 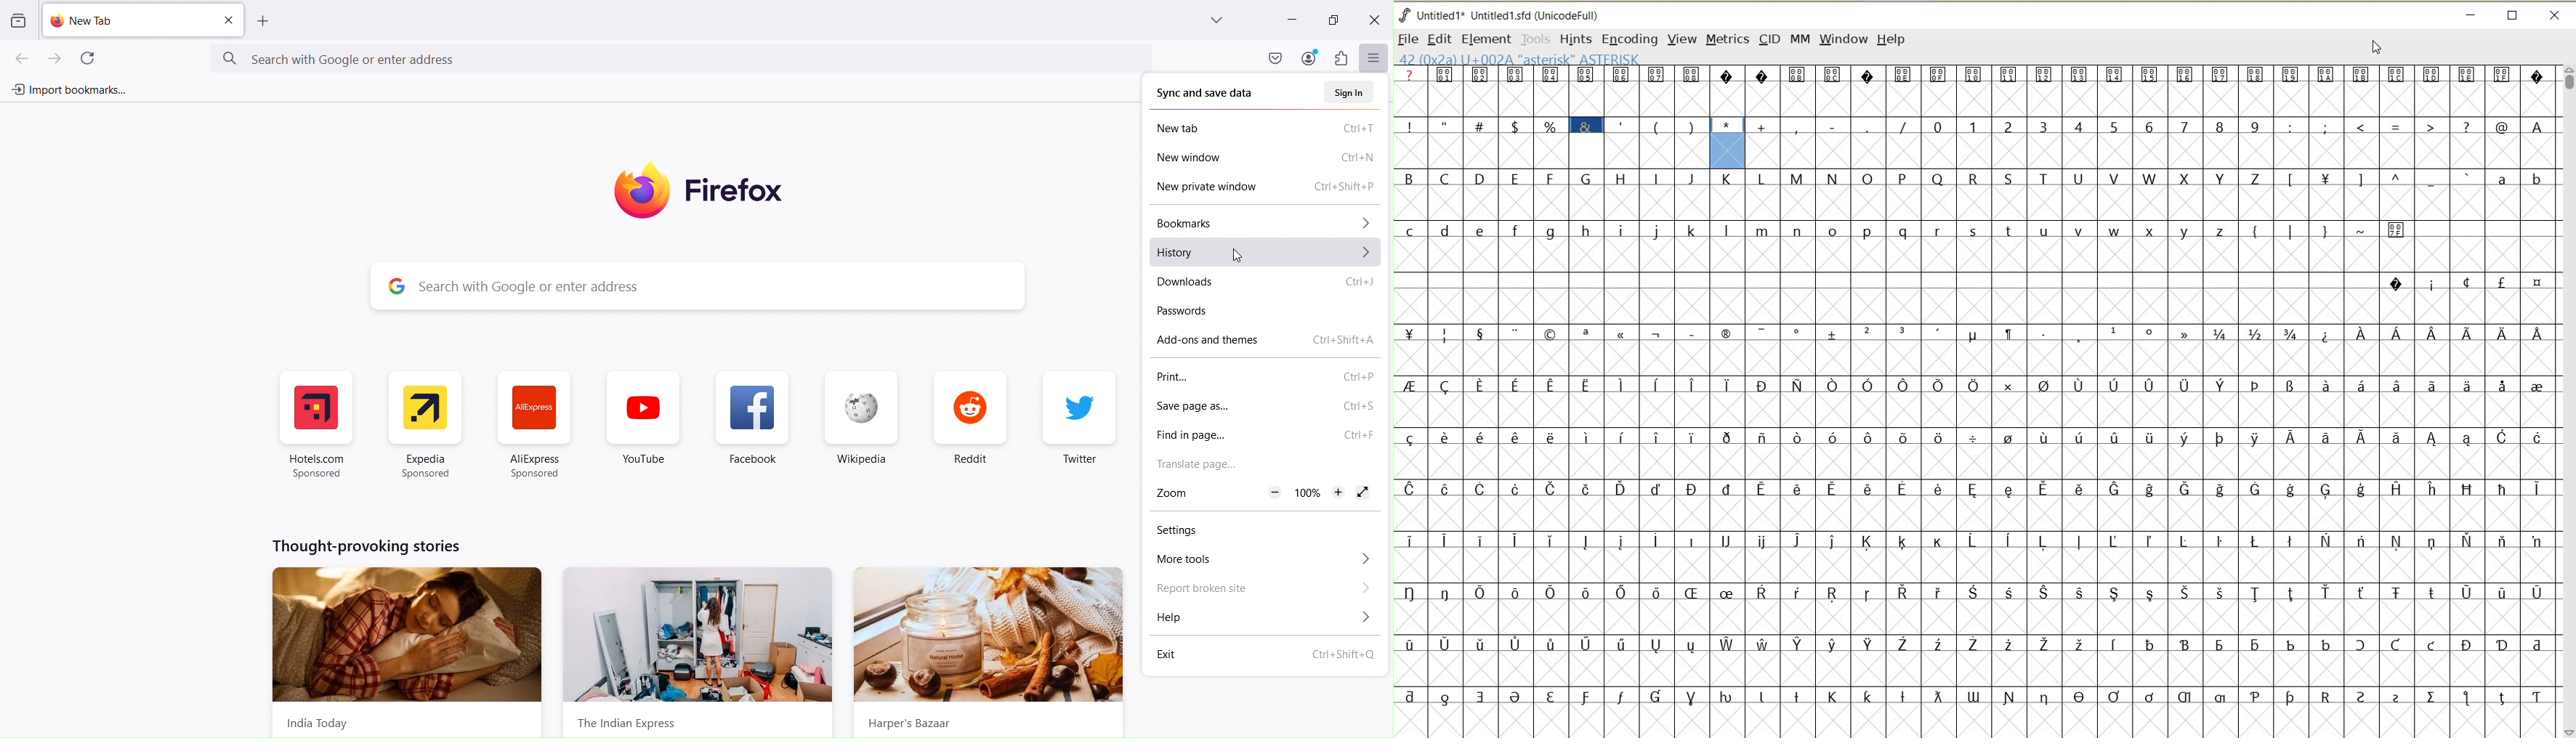 I want to click on Close, so click(x=1374, y=19).